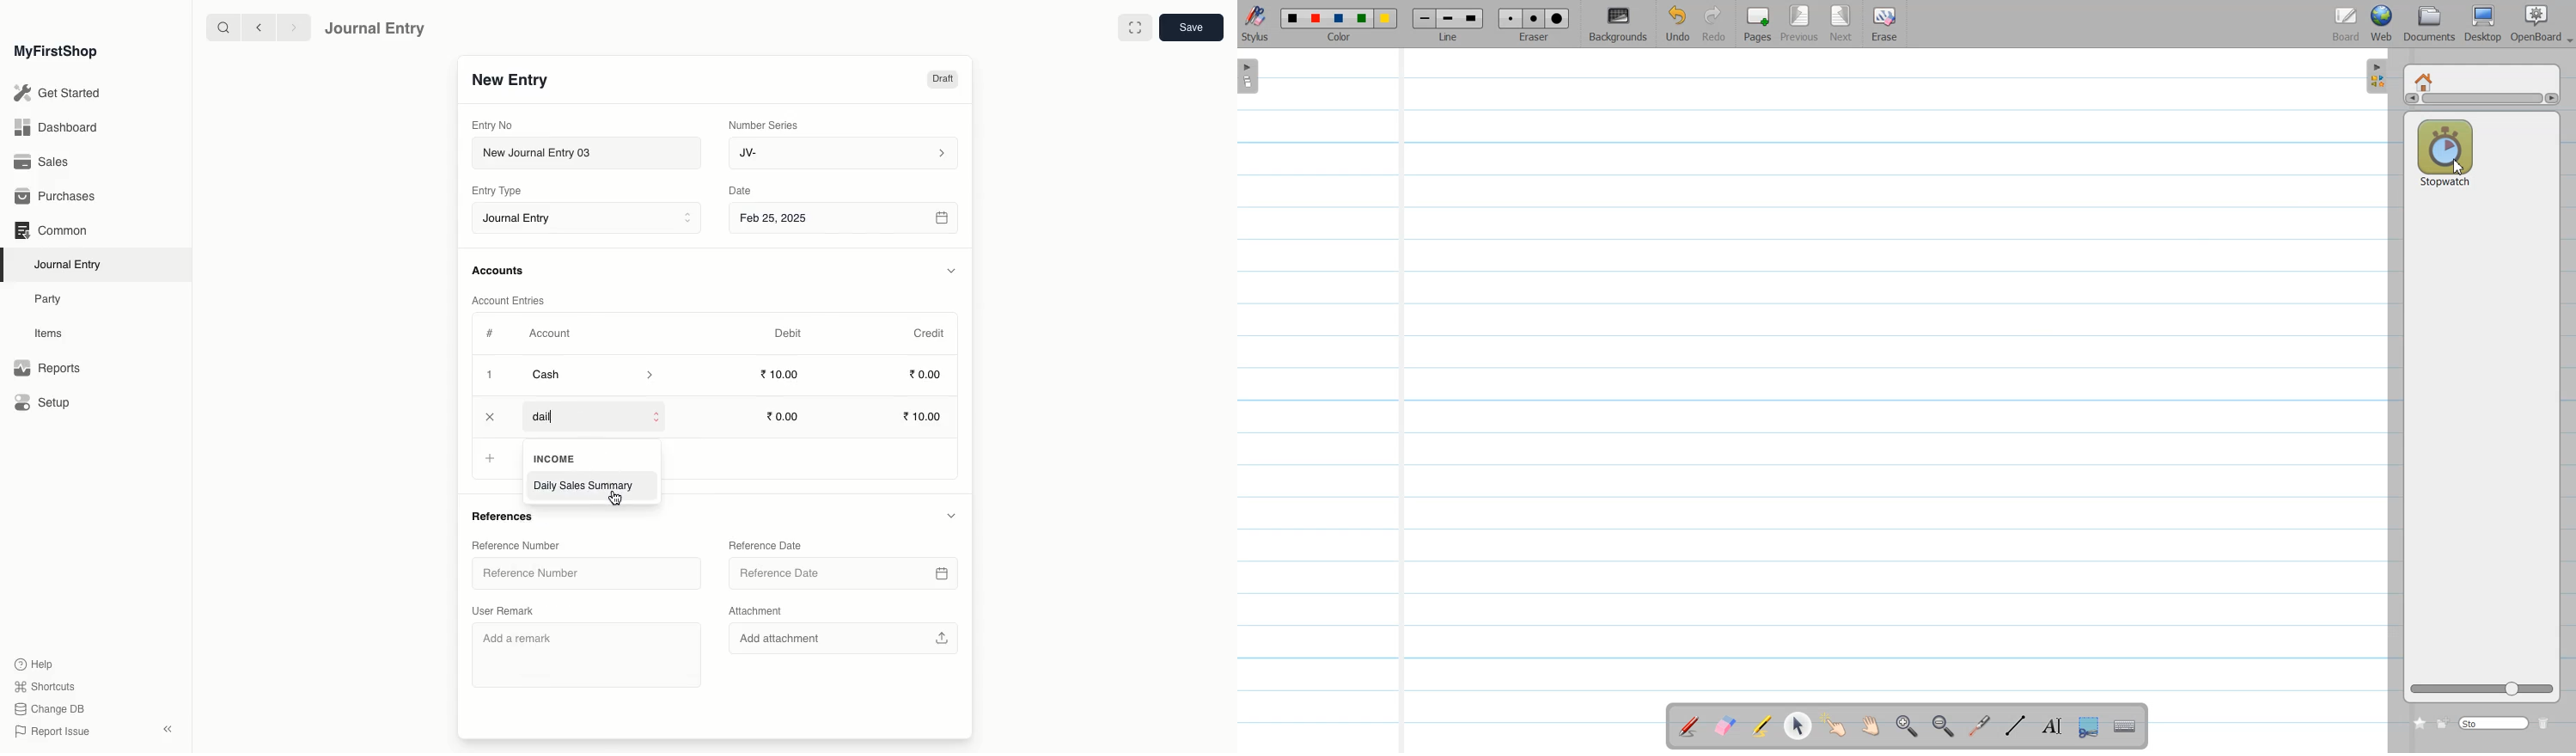 The image size is (2576, 756). Describe the element at coordinates (51, 732) in the screenshot. I see `Report Issue` at that location.